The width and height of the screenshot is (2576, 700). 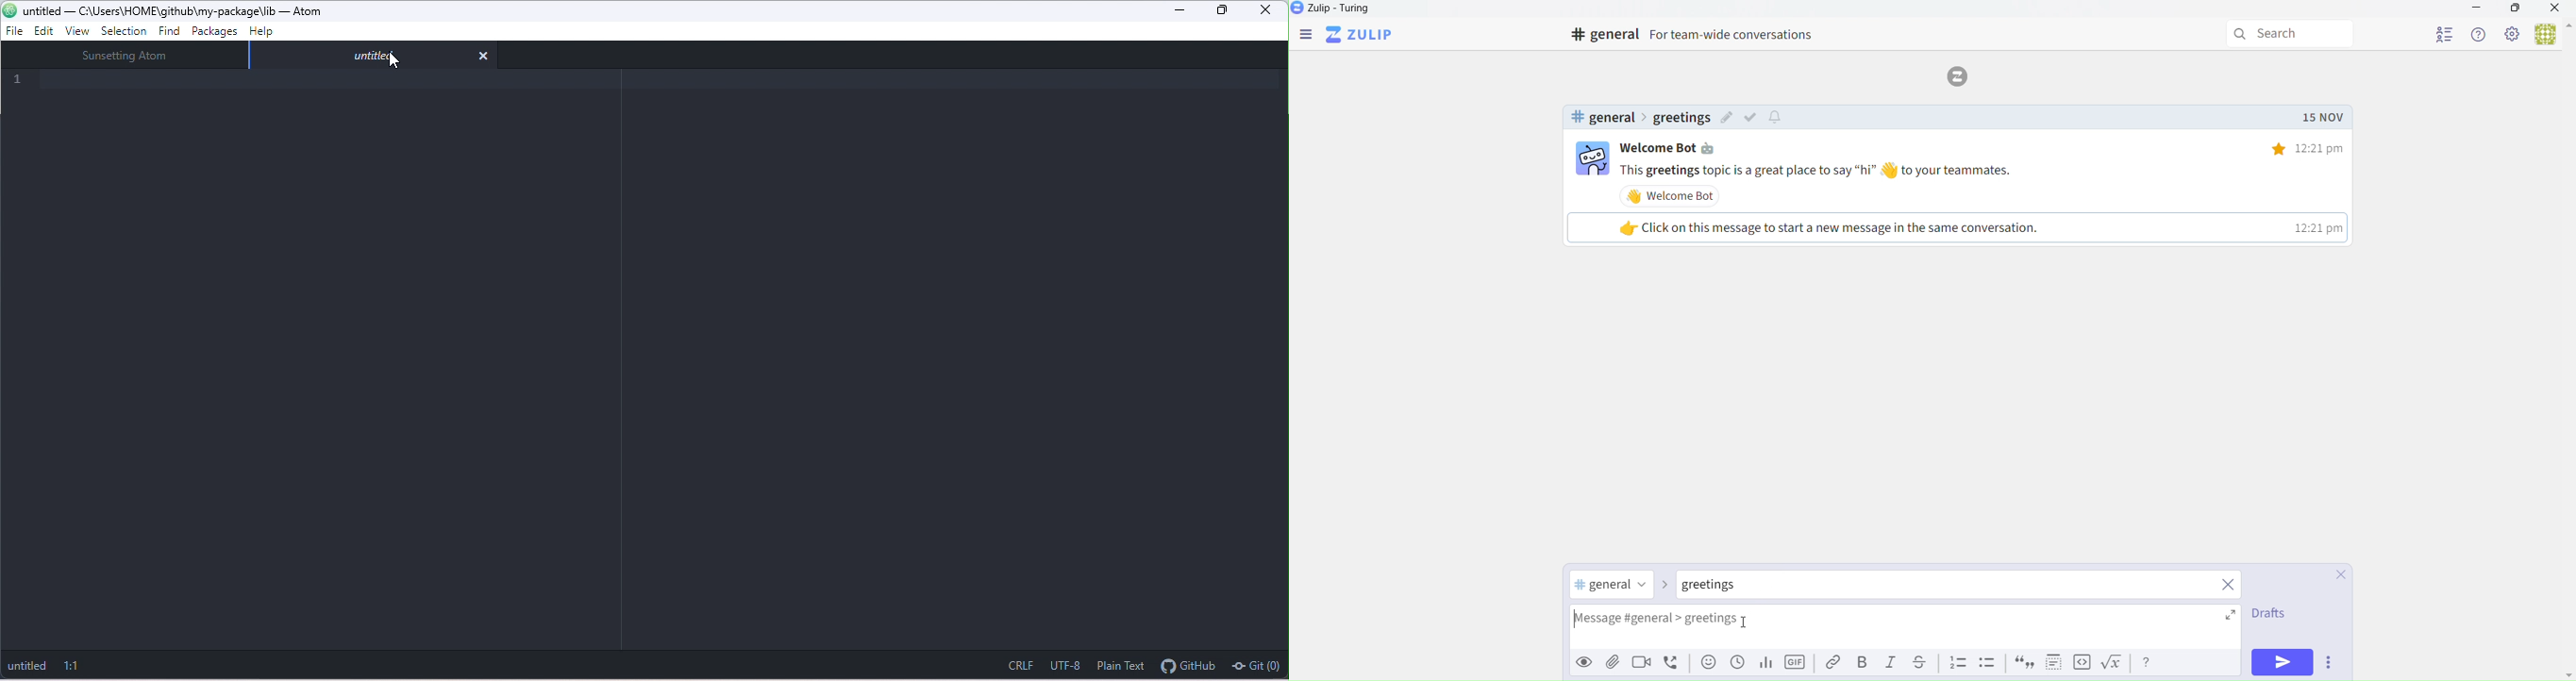 I want to click on Close, so click(x=2556, y=9).